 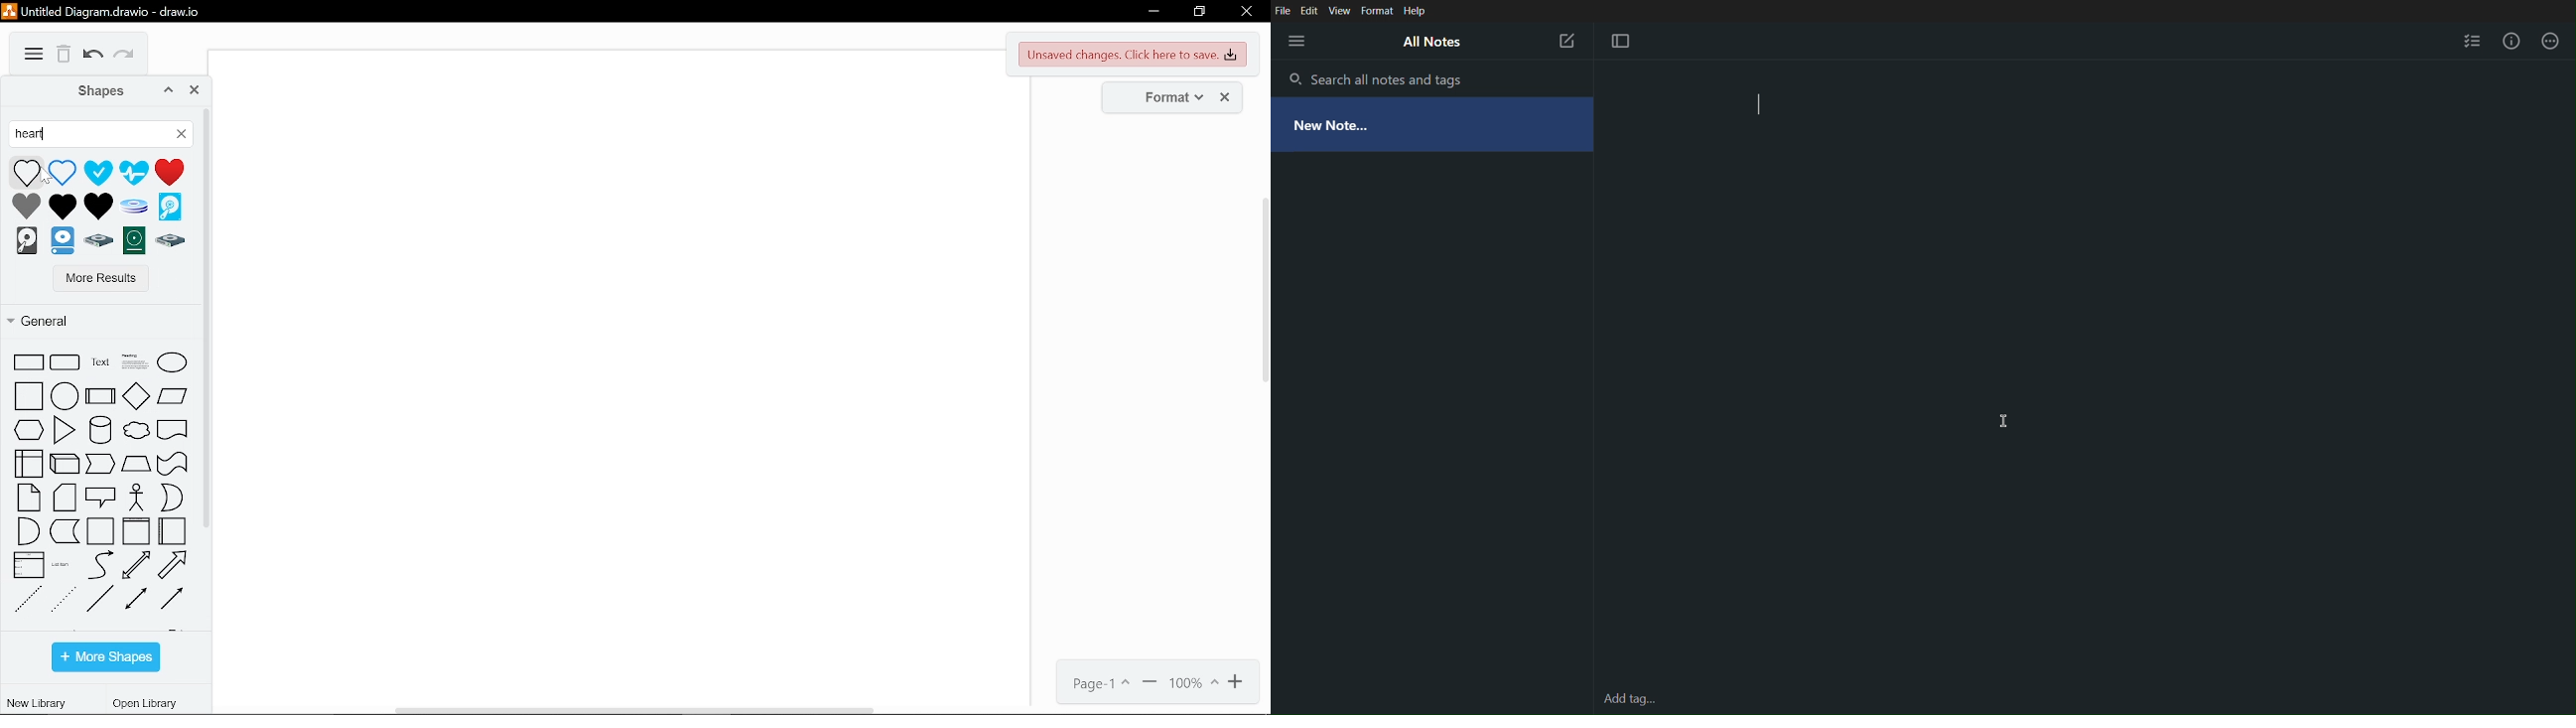 What do you see at coordinates (1342, 10) in the screenshot?
I see `View` at bounding box center [1342, 10].